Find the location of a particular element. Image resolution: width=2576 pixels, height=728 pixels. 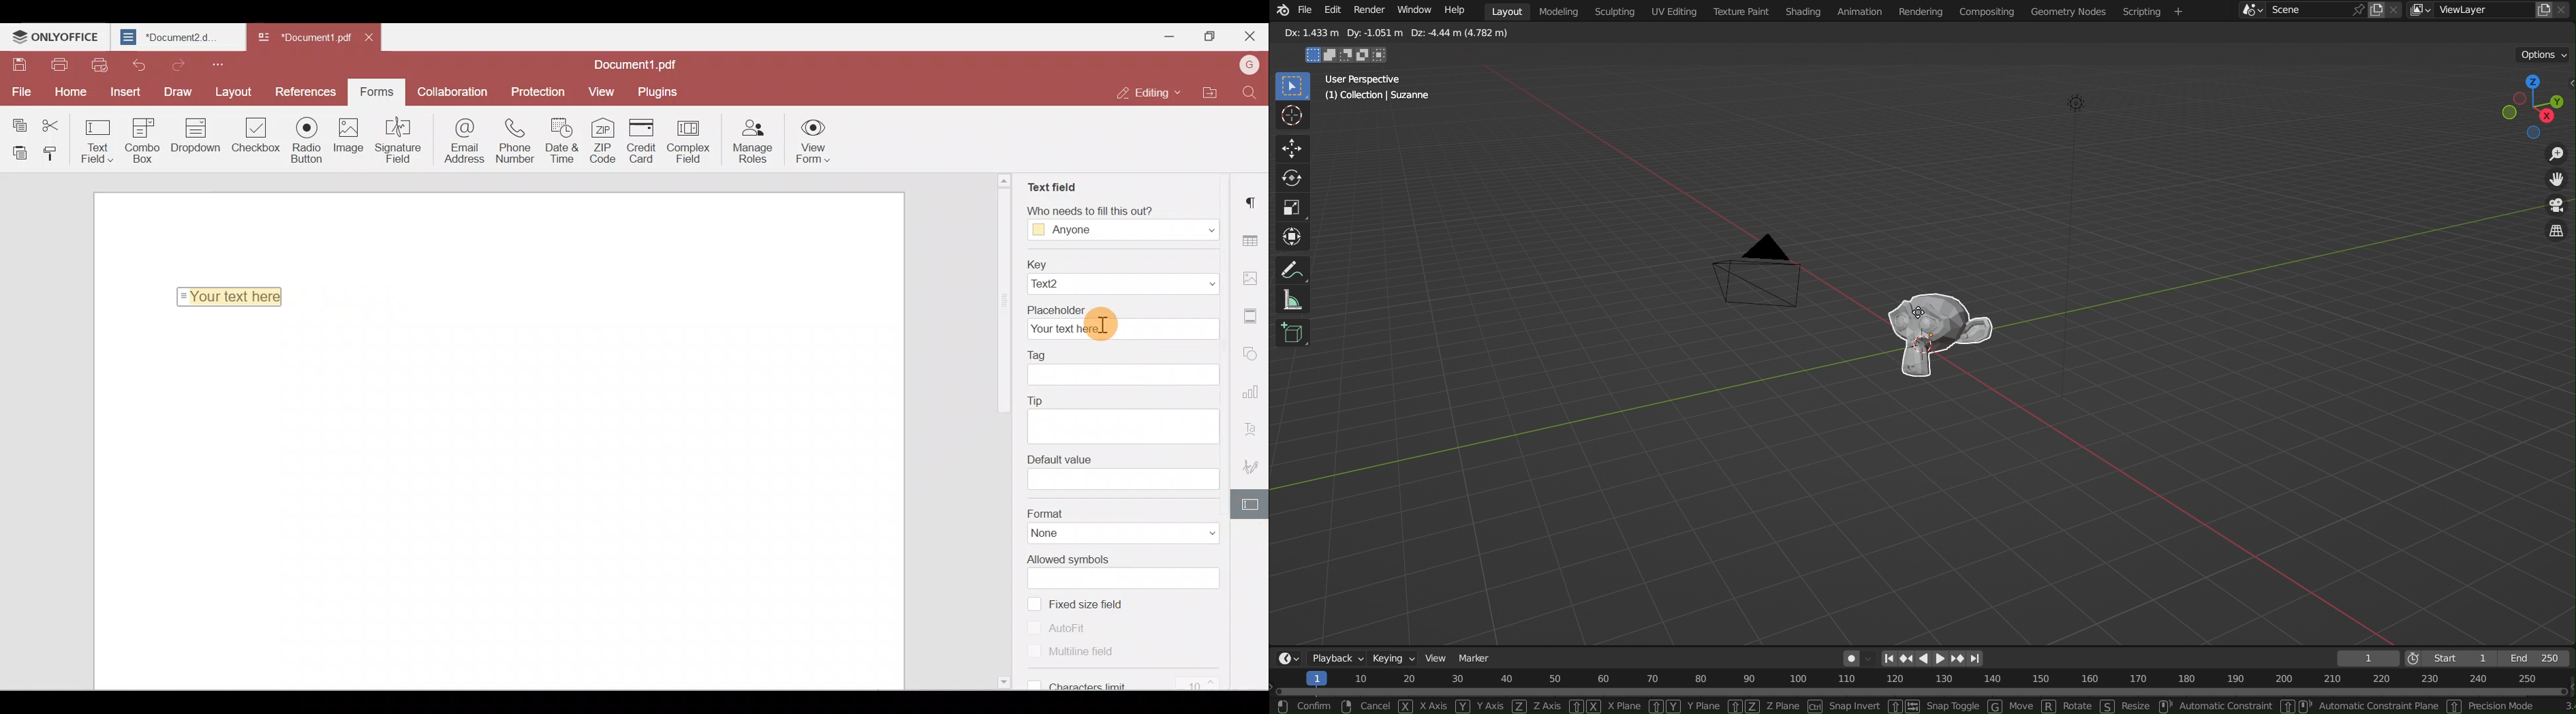

Scene drop down is located at coordinates (2251, 11).